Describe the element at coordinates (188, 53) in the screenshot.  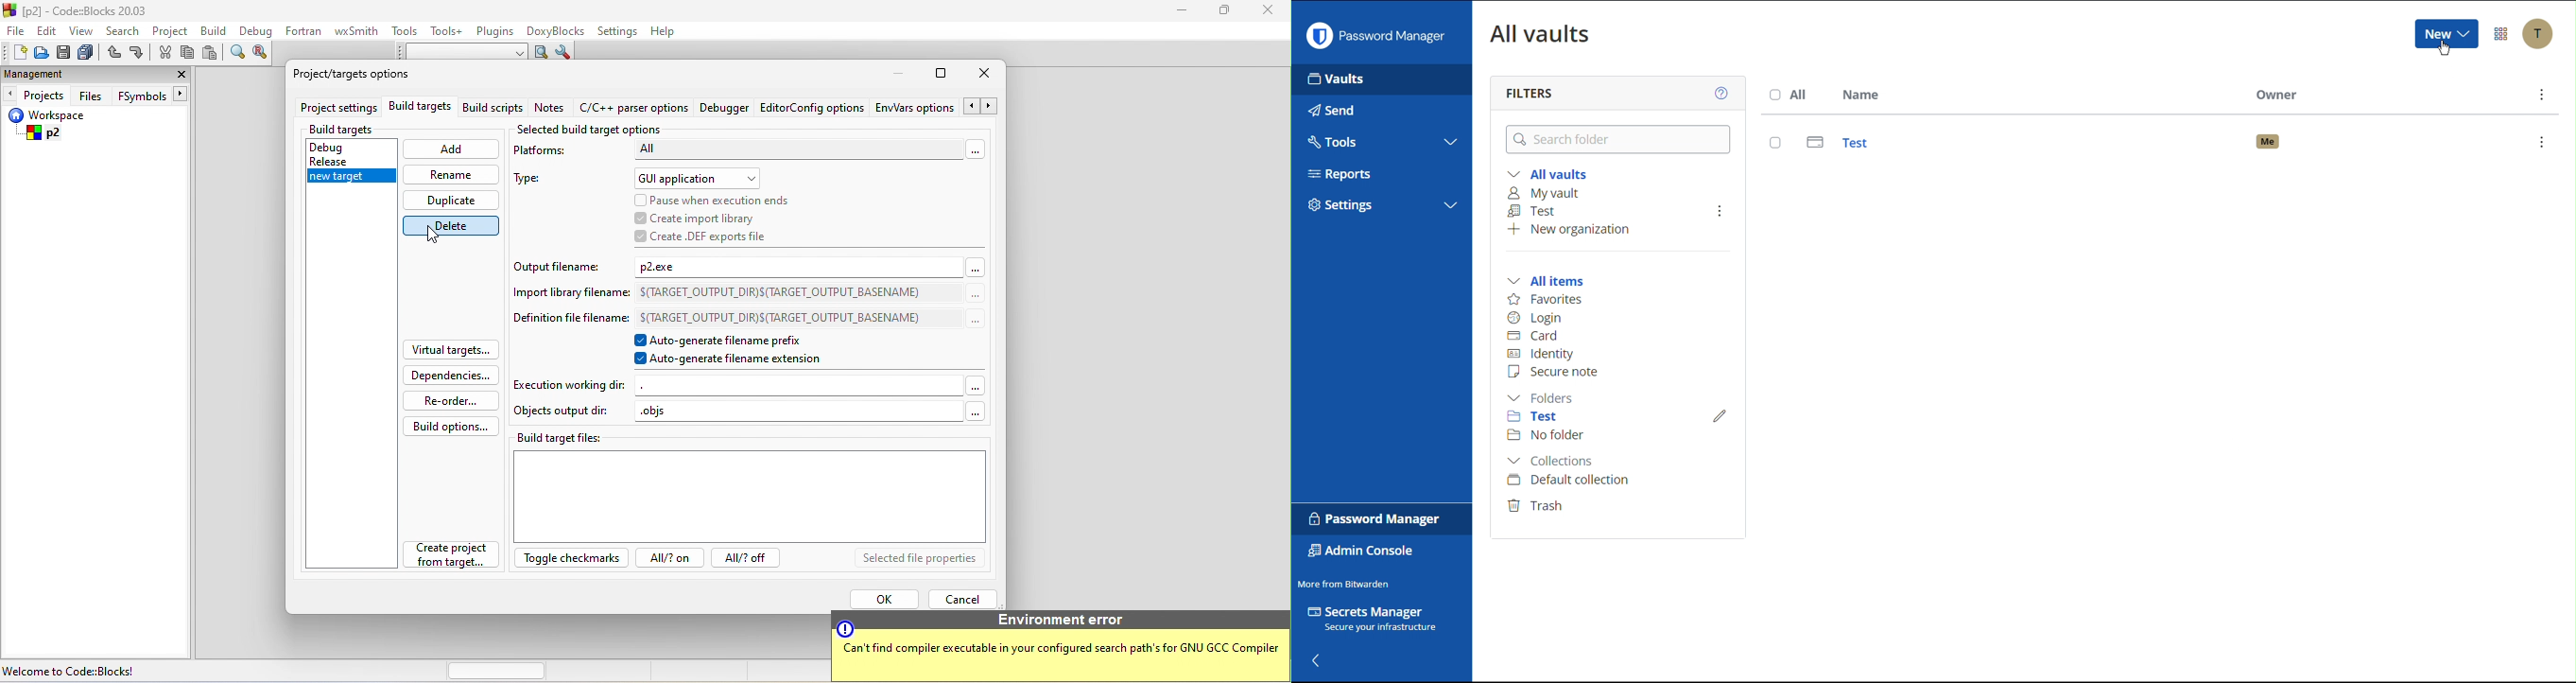
I see `copy` at that location.